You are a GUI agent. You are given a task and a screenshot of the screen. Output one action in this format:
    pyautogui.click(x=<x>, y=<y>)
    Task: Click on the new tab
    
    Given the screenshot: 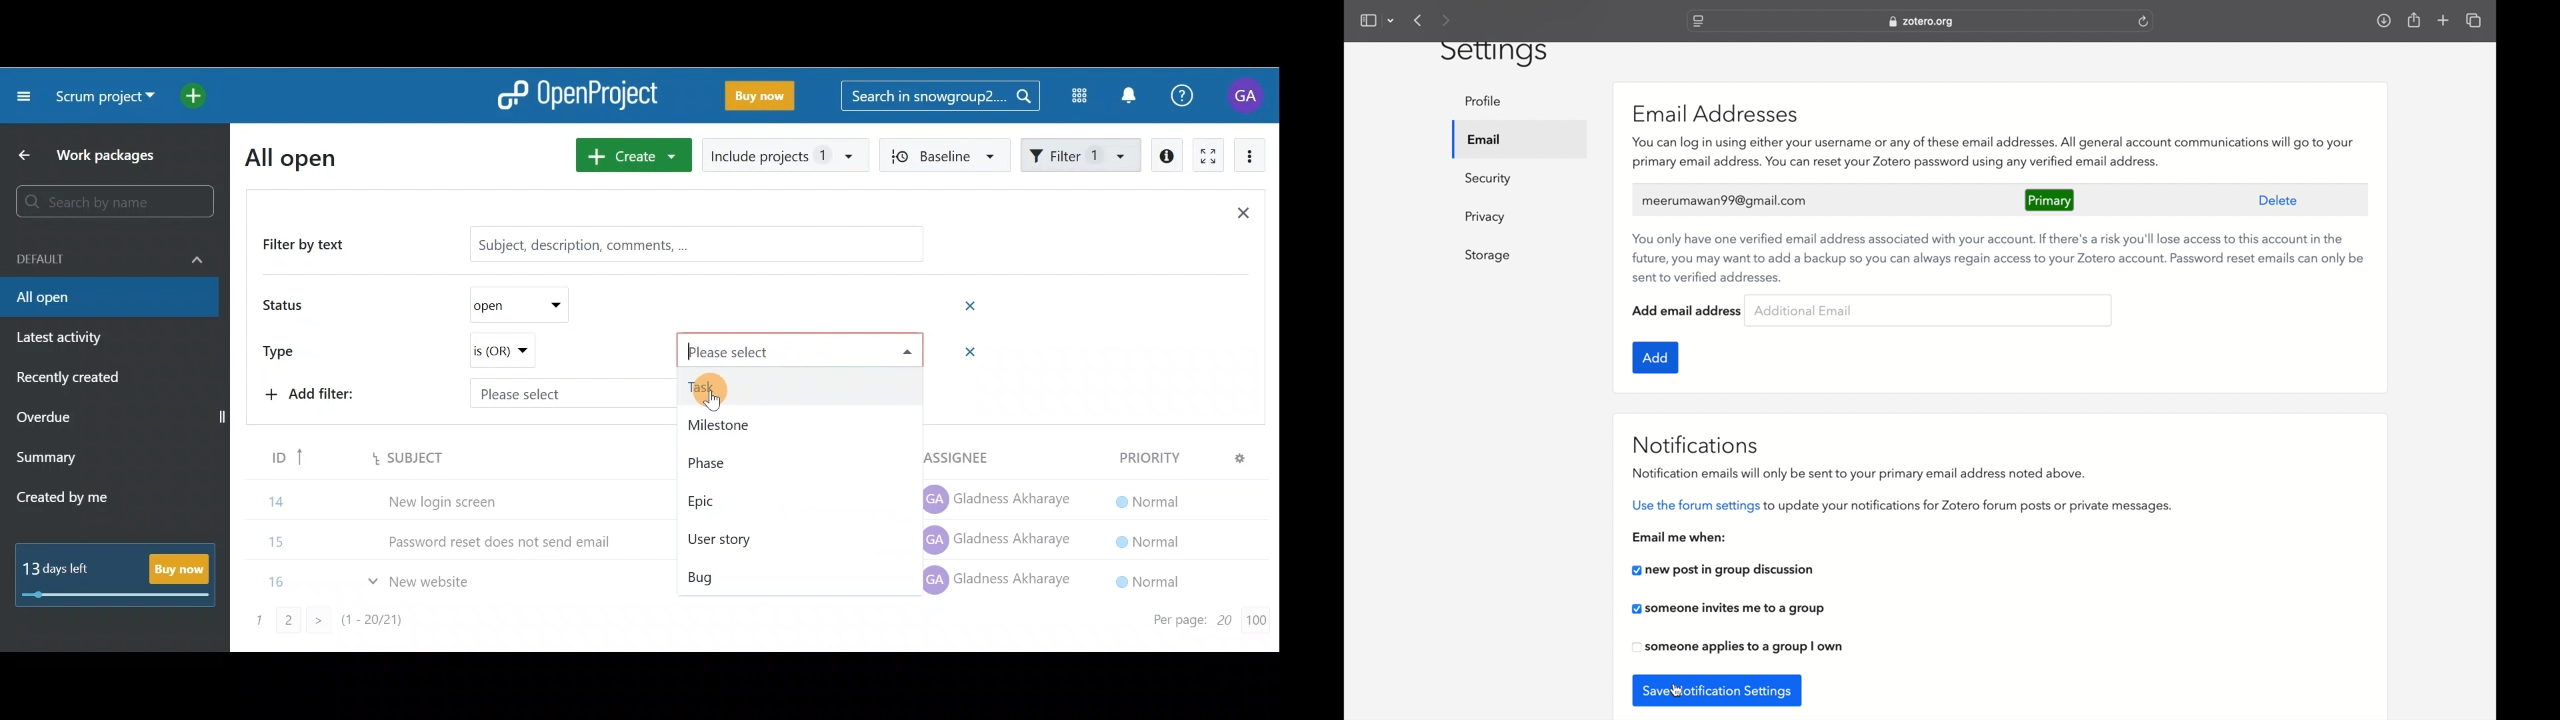 What is the action you would take?
    pyautogui.click(x=2443, y=20)
    